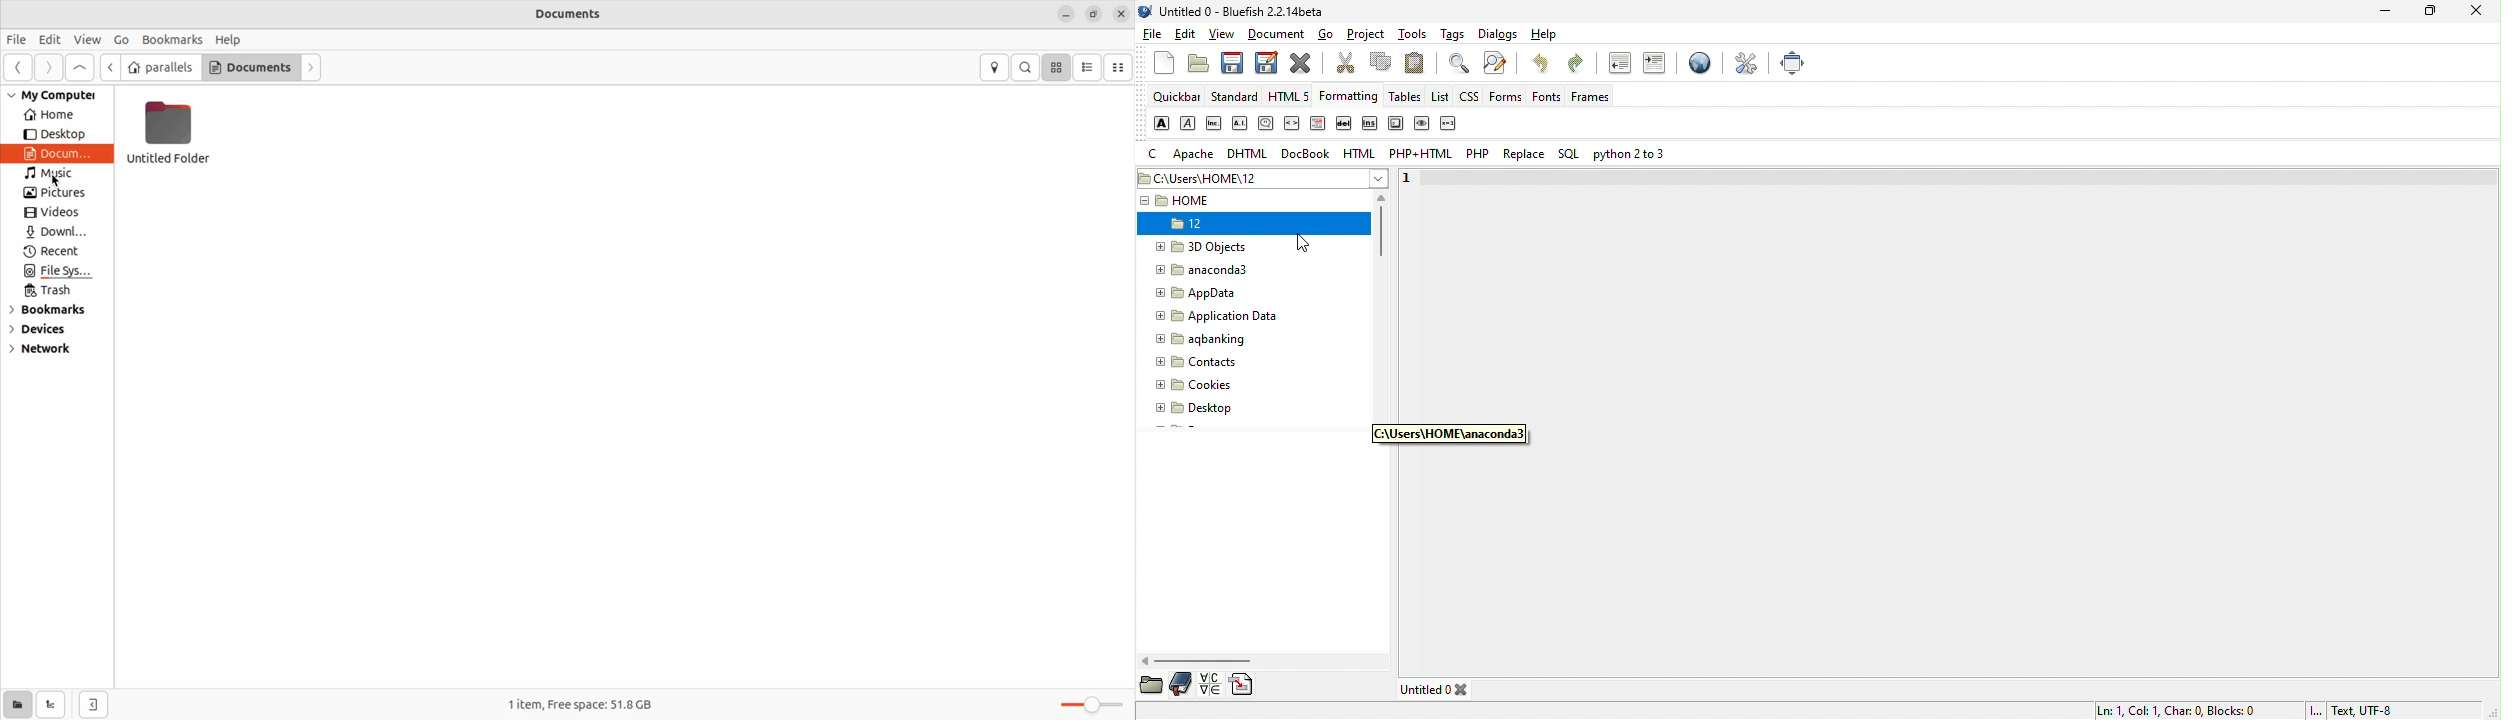 Image resolution: width=2520 pixels, height=728 pixels. I want to click on snippets, so click(1244, 686).